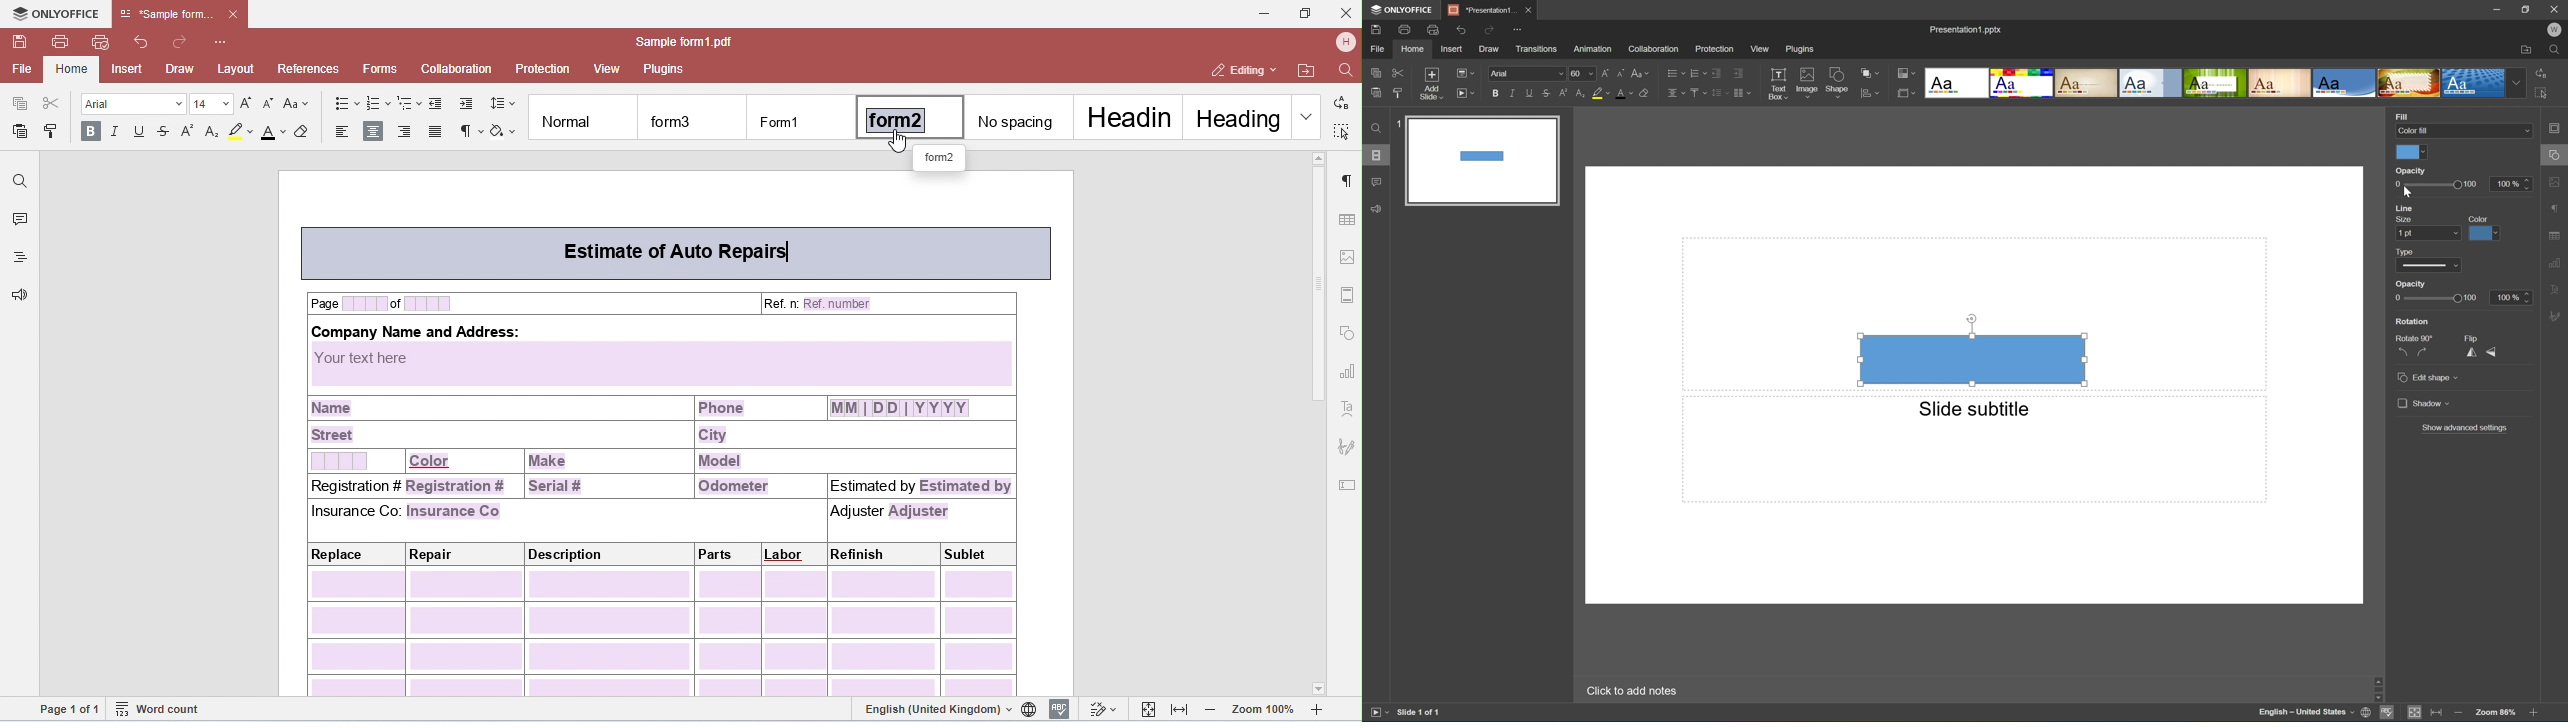  What do you see at coordinates (345, 104) in the screenshot?
I see `bulleted style` at bounding box center [345, 104].